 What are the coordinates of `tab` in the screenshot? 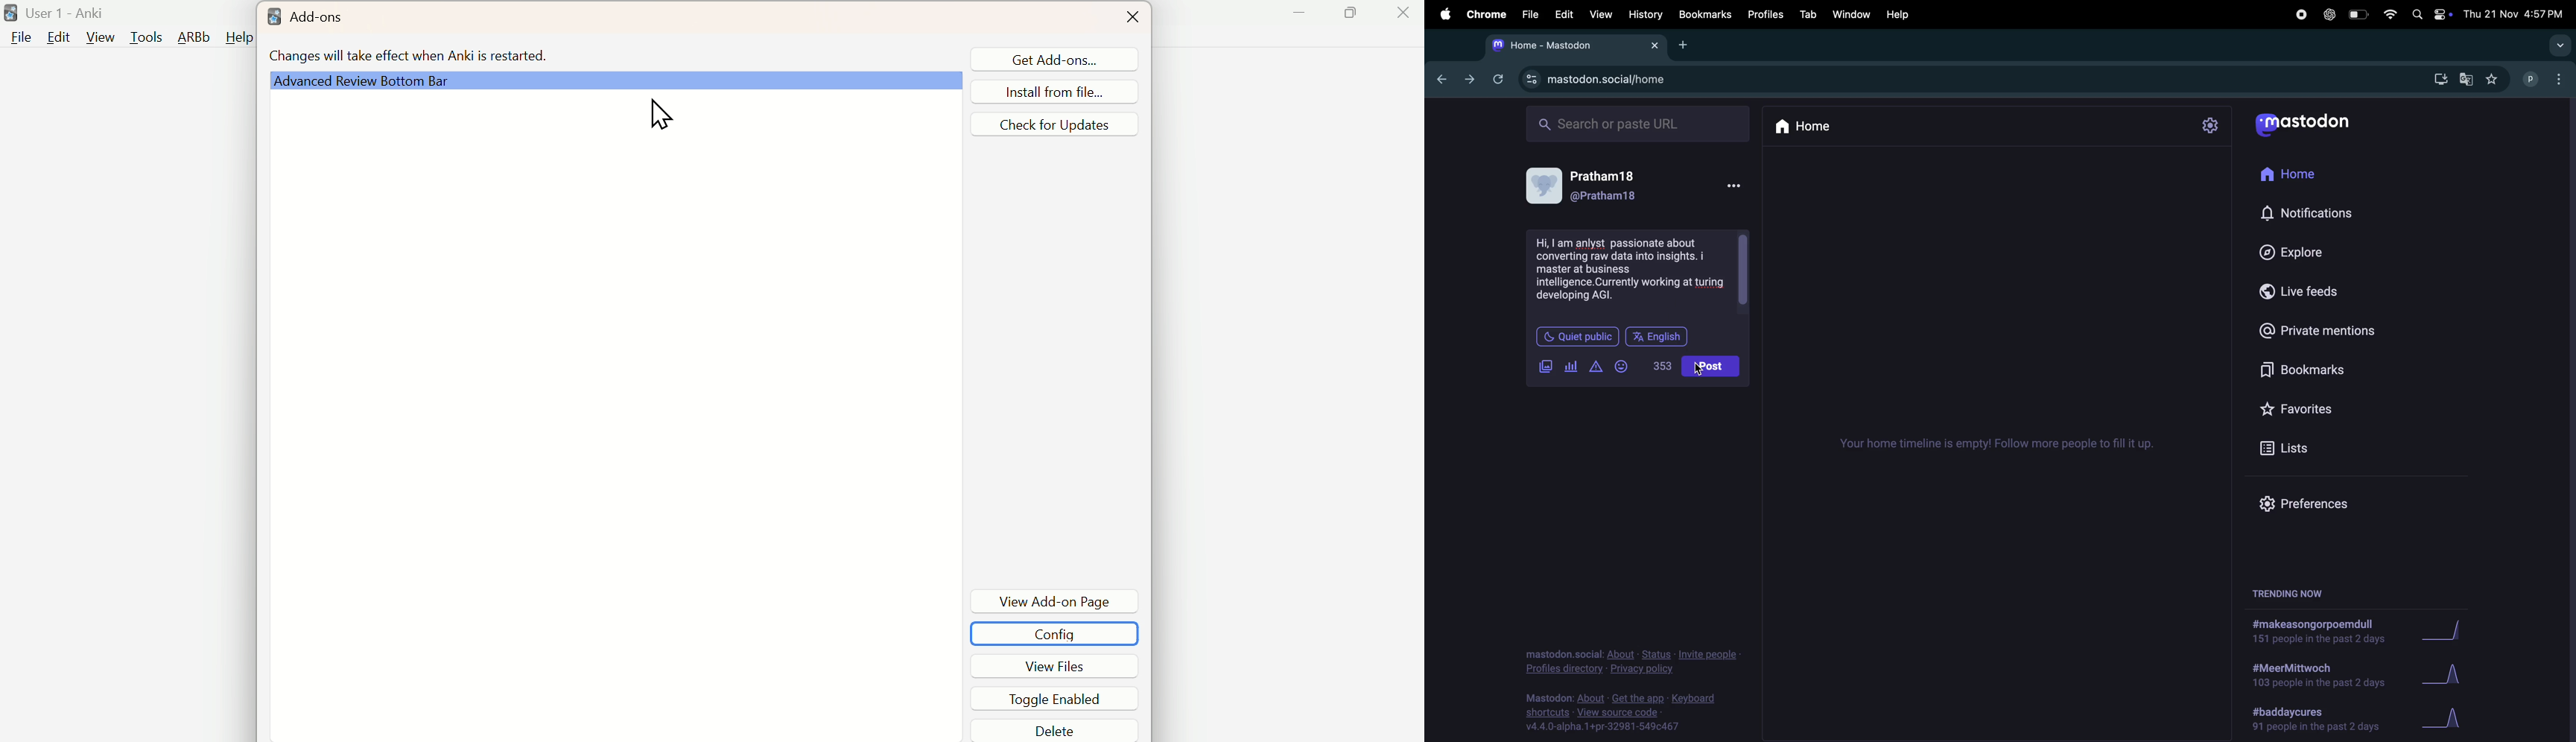 It's located at (1807, 13).